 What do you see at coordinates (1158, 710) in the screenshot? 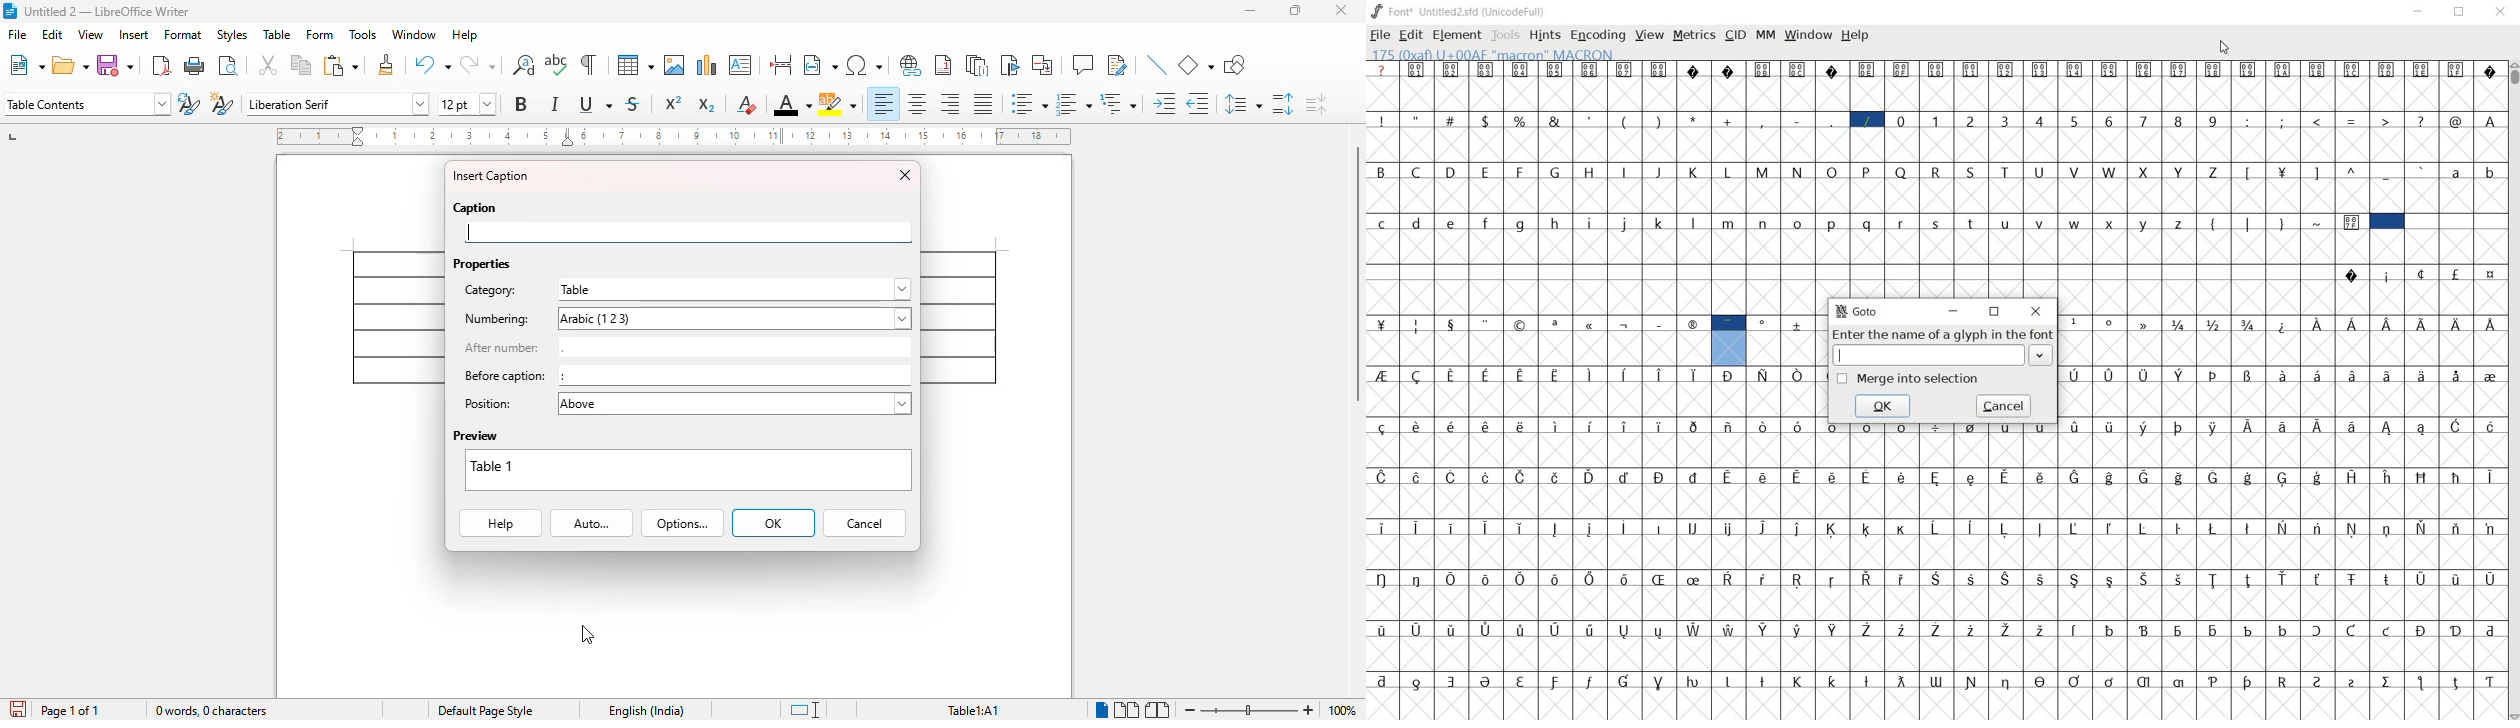
I see `book view` at bounding box center [1158, 710].